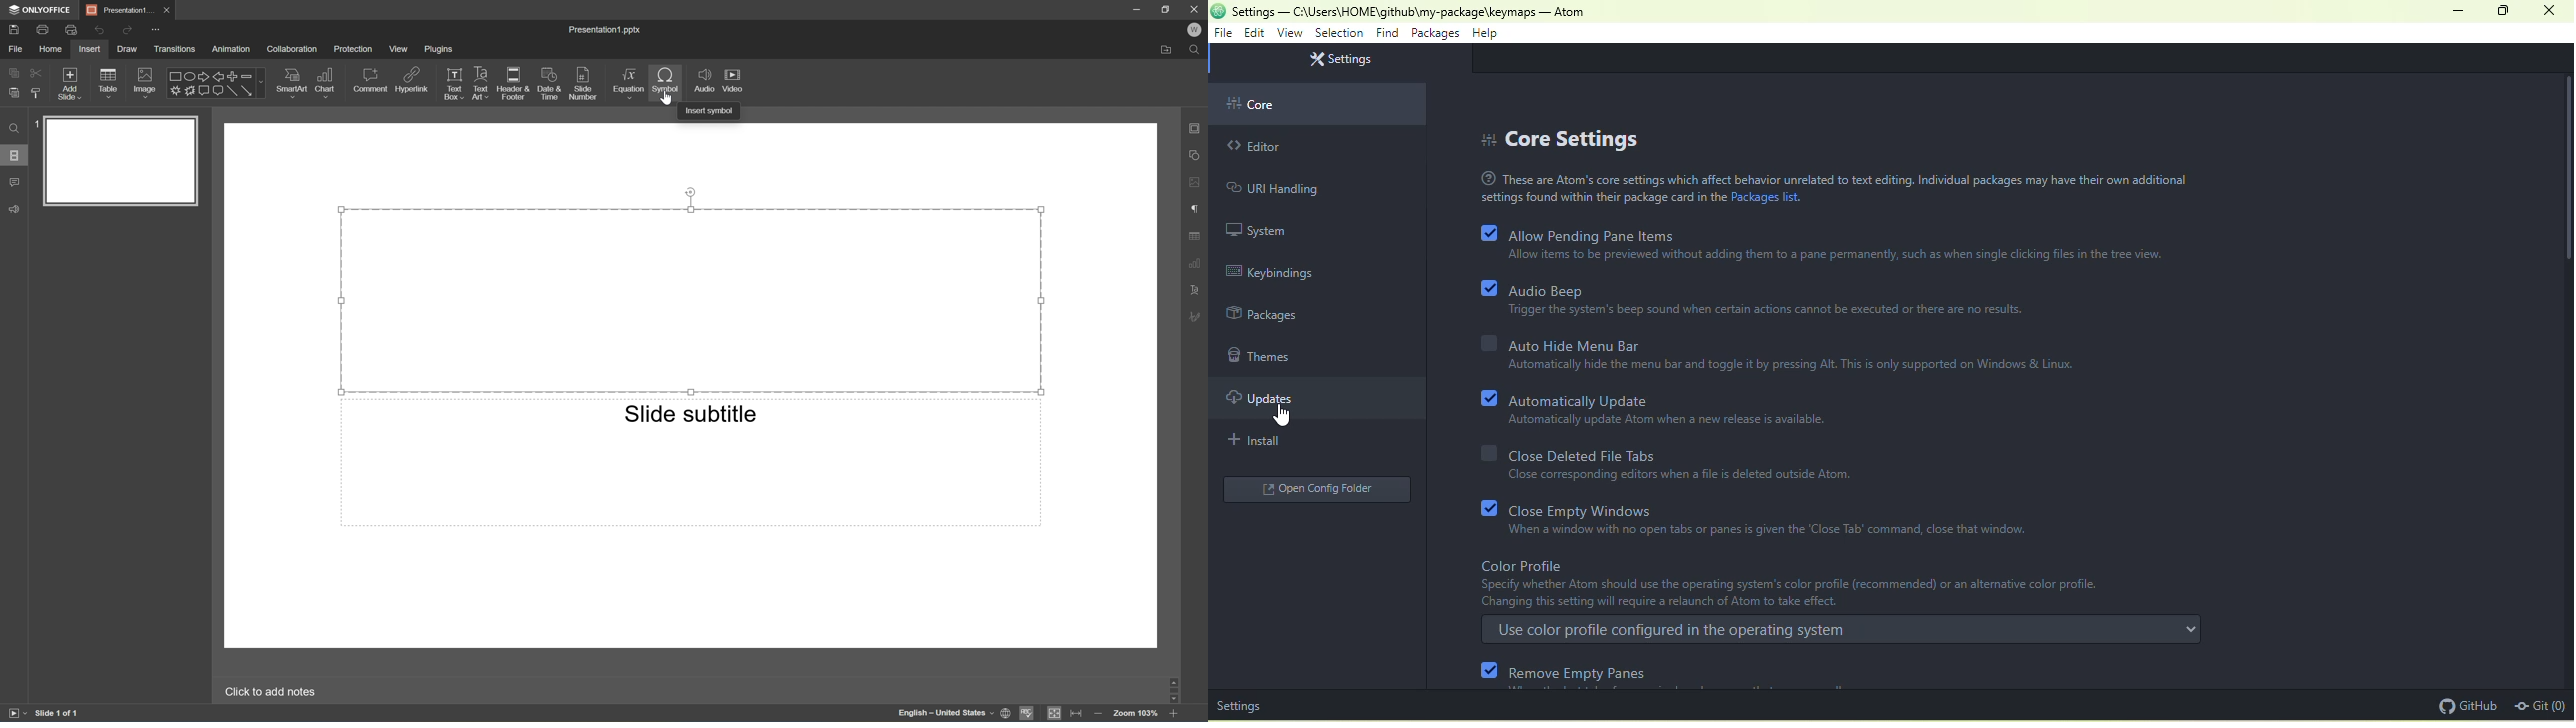 Image resolution: width=2576 pixels, height=728 pixels. What do you see at coordinates (1845, 631) in the screenshot?
I see `use color profile configured in the operating sytem` at bounding box center [1845, 631].